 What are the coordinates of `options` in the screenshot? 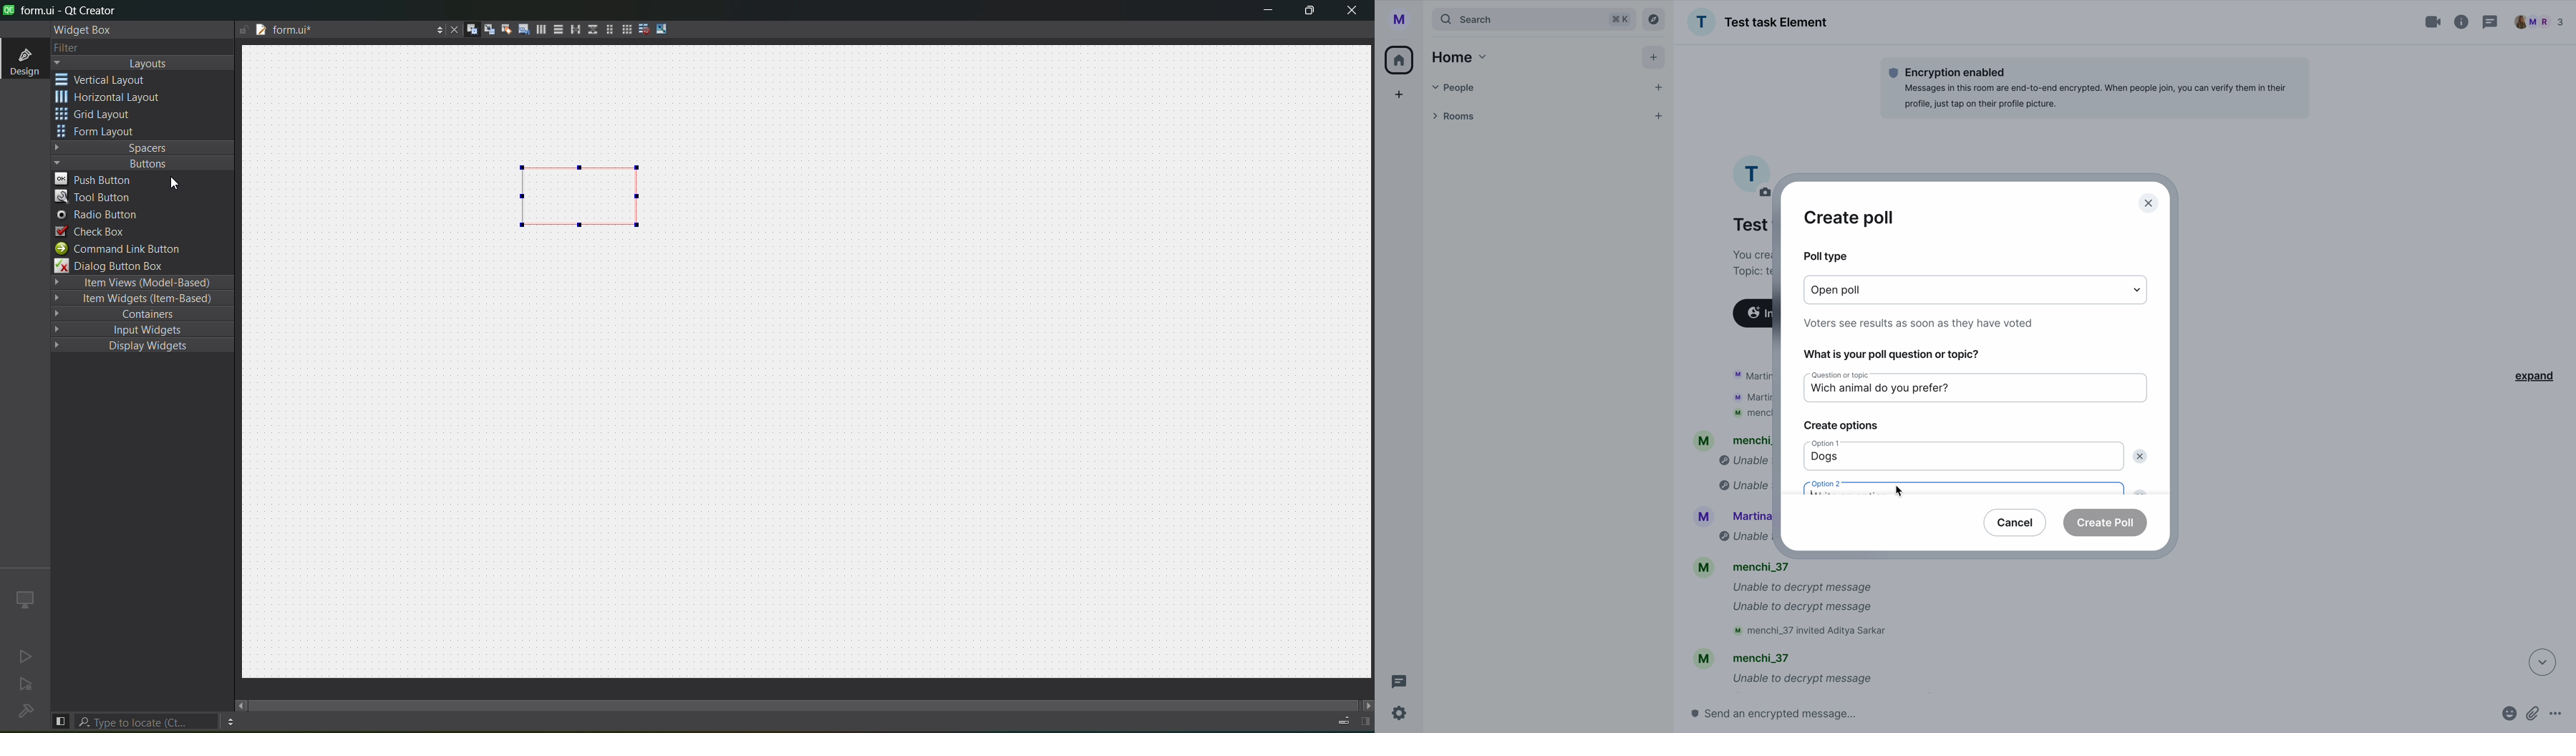 It's located at (436, 28).